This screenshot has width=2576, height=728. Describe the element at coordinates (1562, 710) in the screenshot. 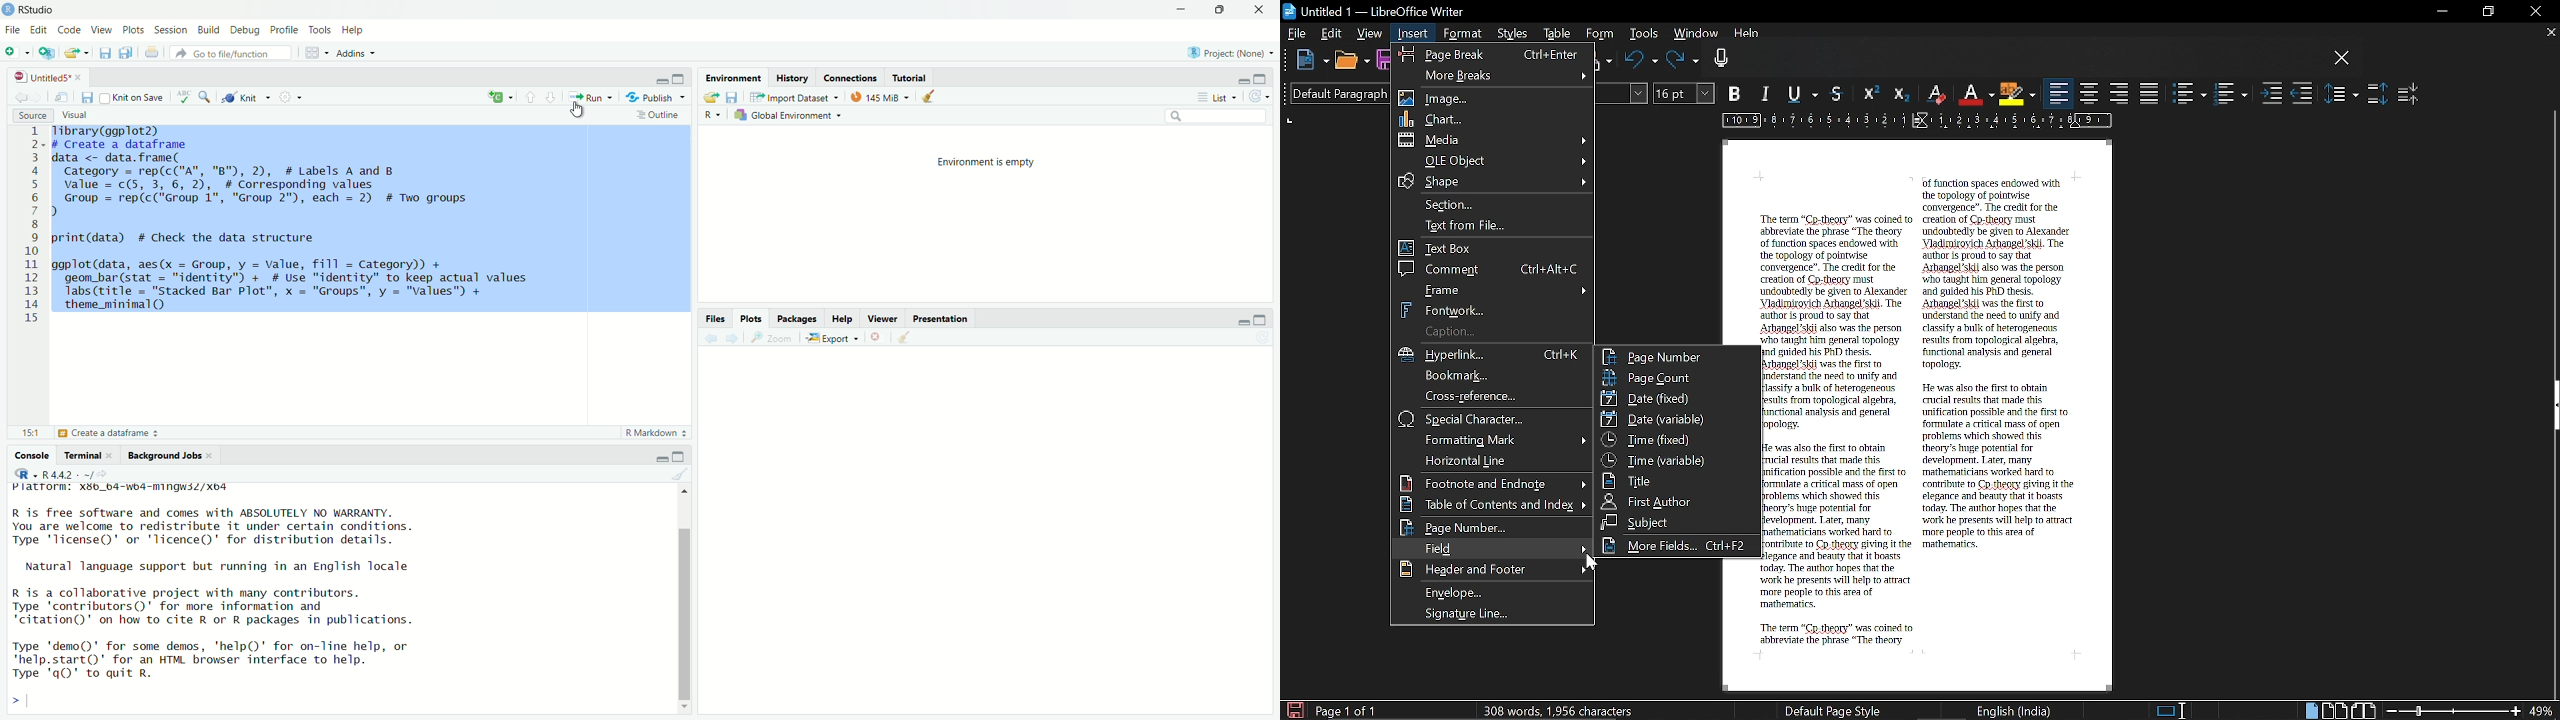

I see `306 words, 1956 characters` at that location.